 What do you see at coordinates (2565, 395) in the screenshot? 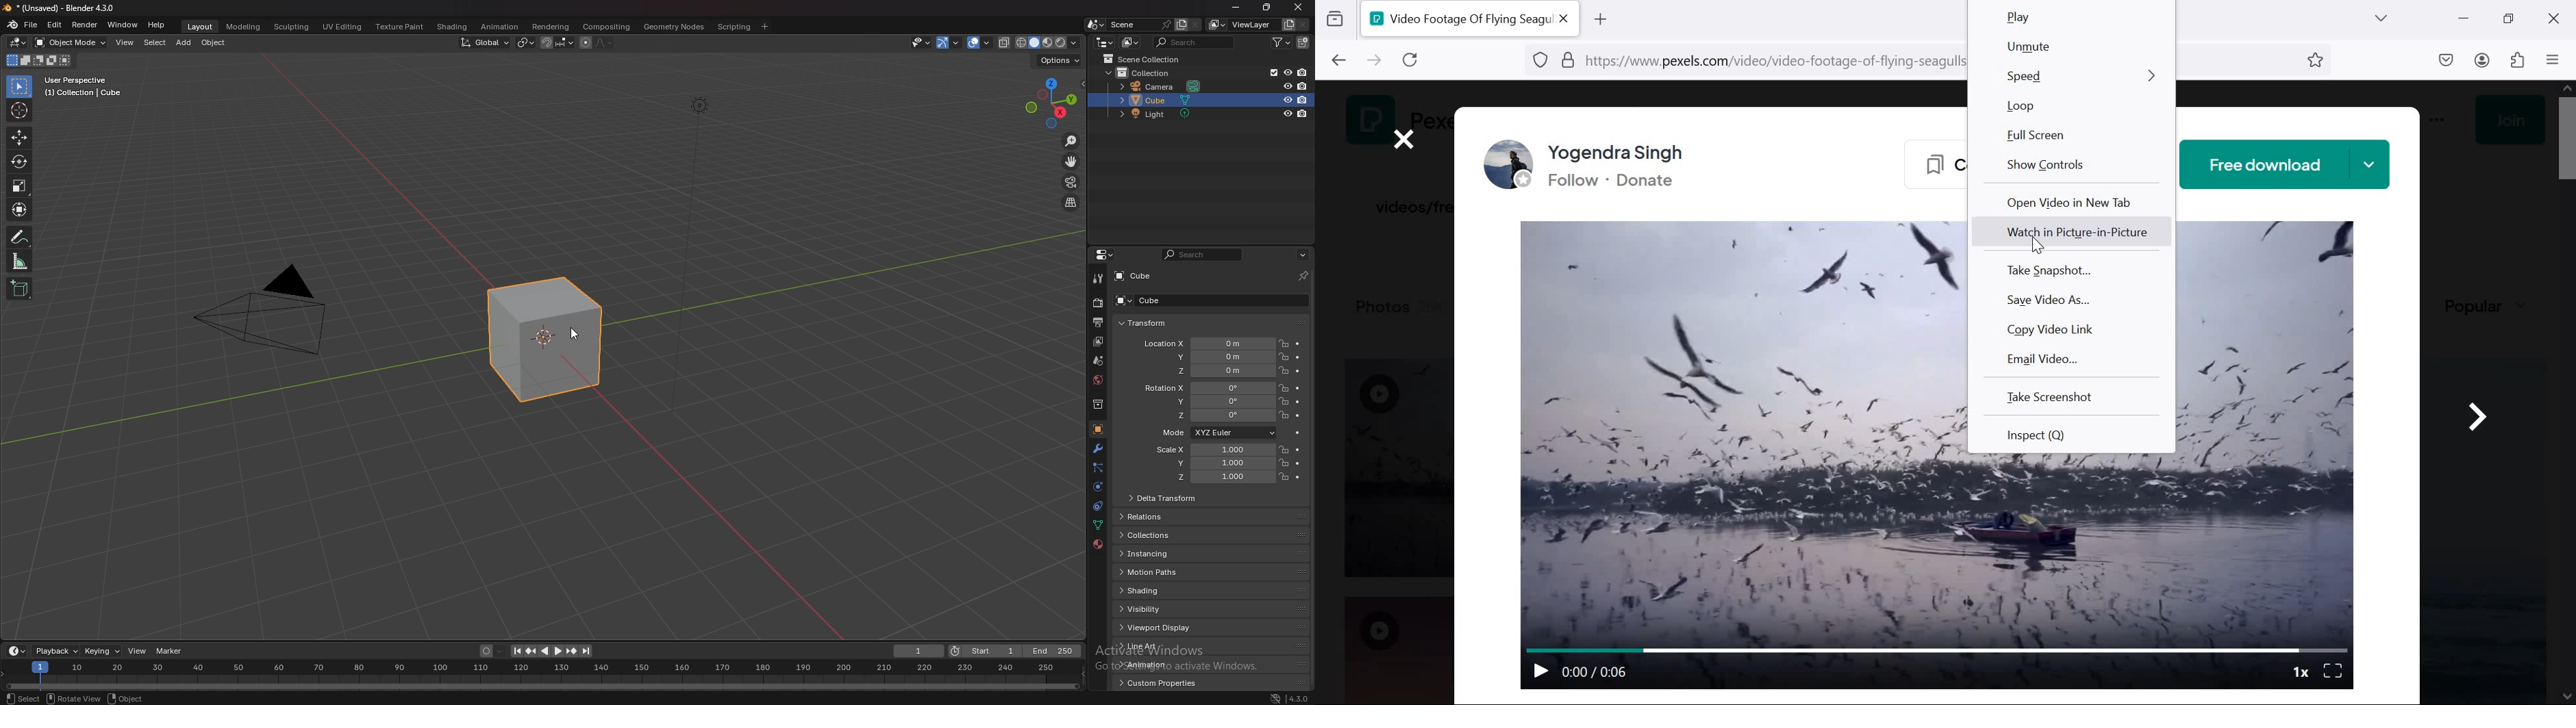
I see `scrollbar` at bounding box center [2565, 395].